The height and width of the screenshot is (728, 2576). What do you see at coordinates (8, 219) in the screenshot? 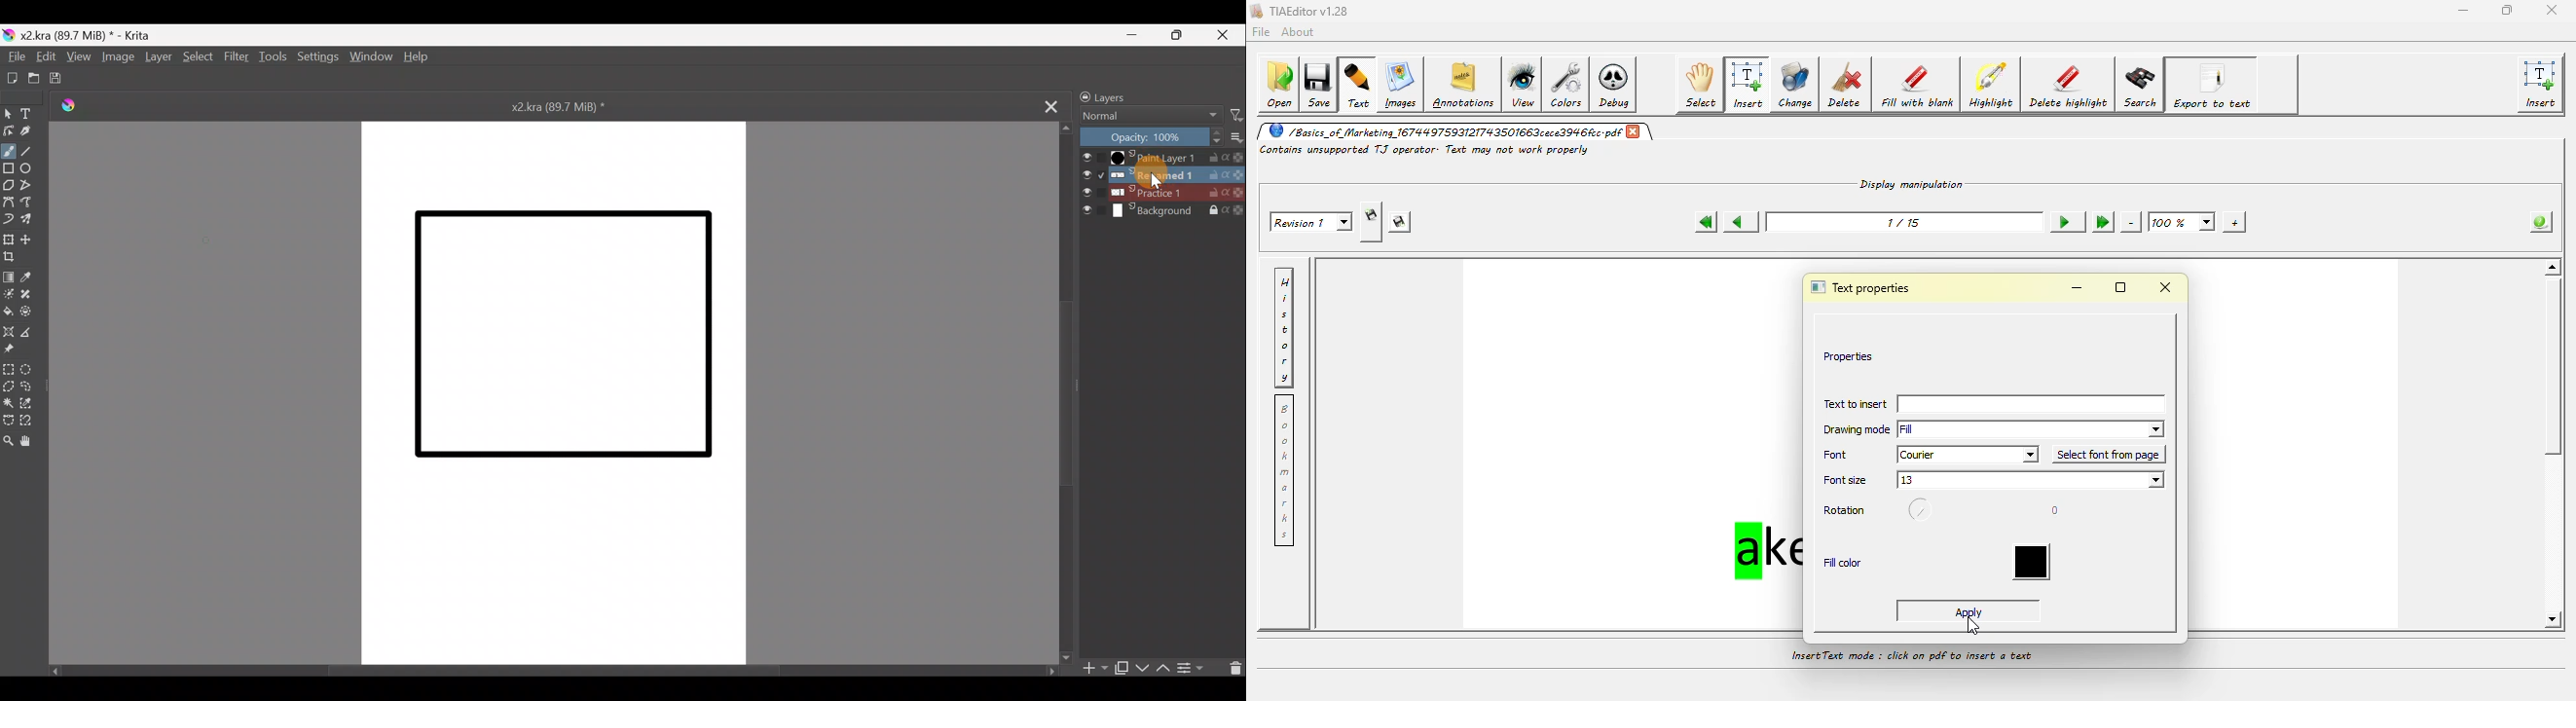
I see `Dynamic brush tool` at bounding box center [8, 219].